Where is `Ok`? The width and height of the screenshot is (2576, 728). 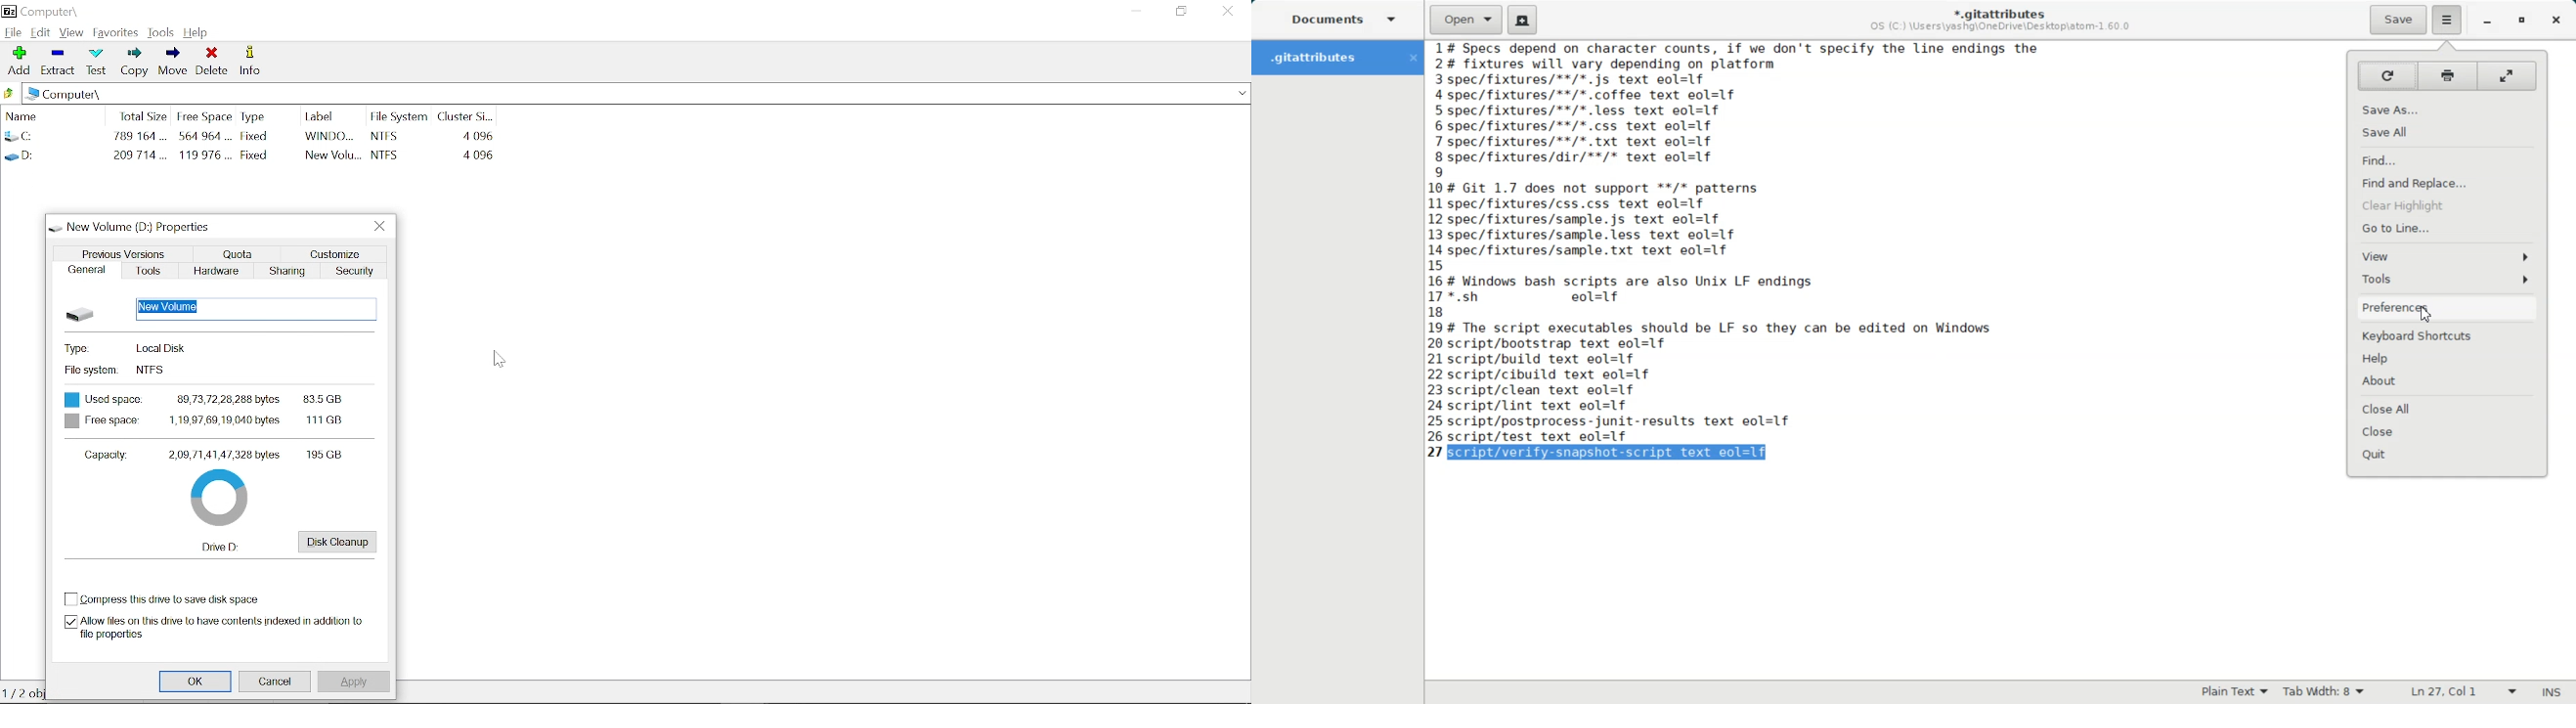 Ok is located at coordinates (193, 682).